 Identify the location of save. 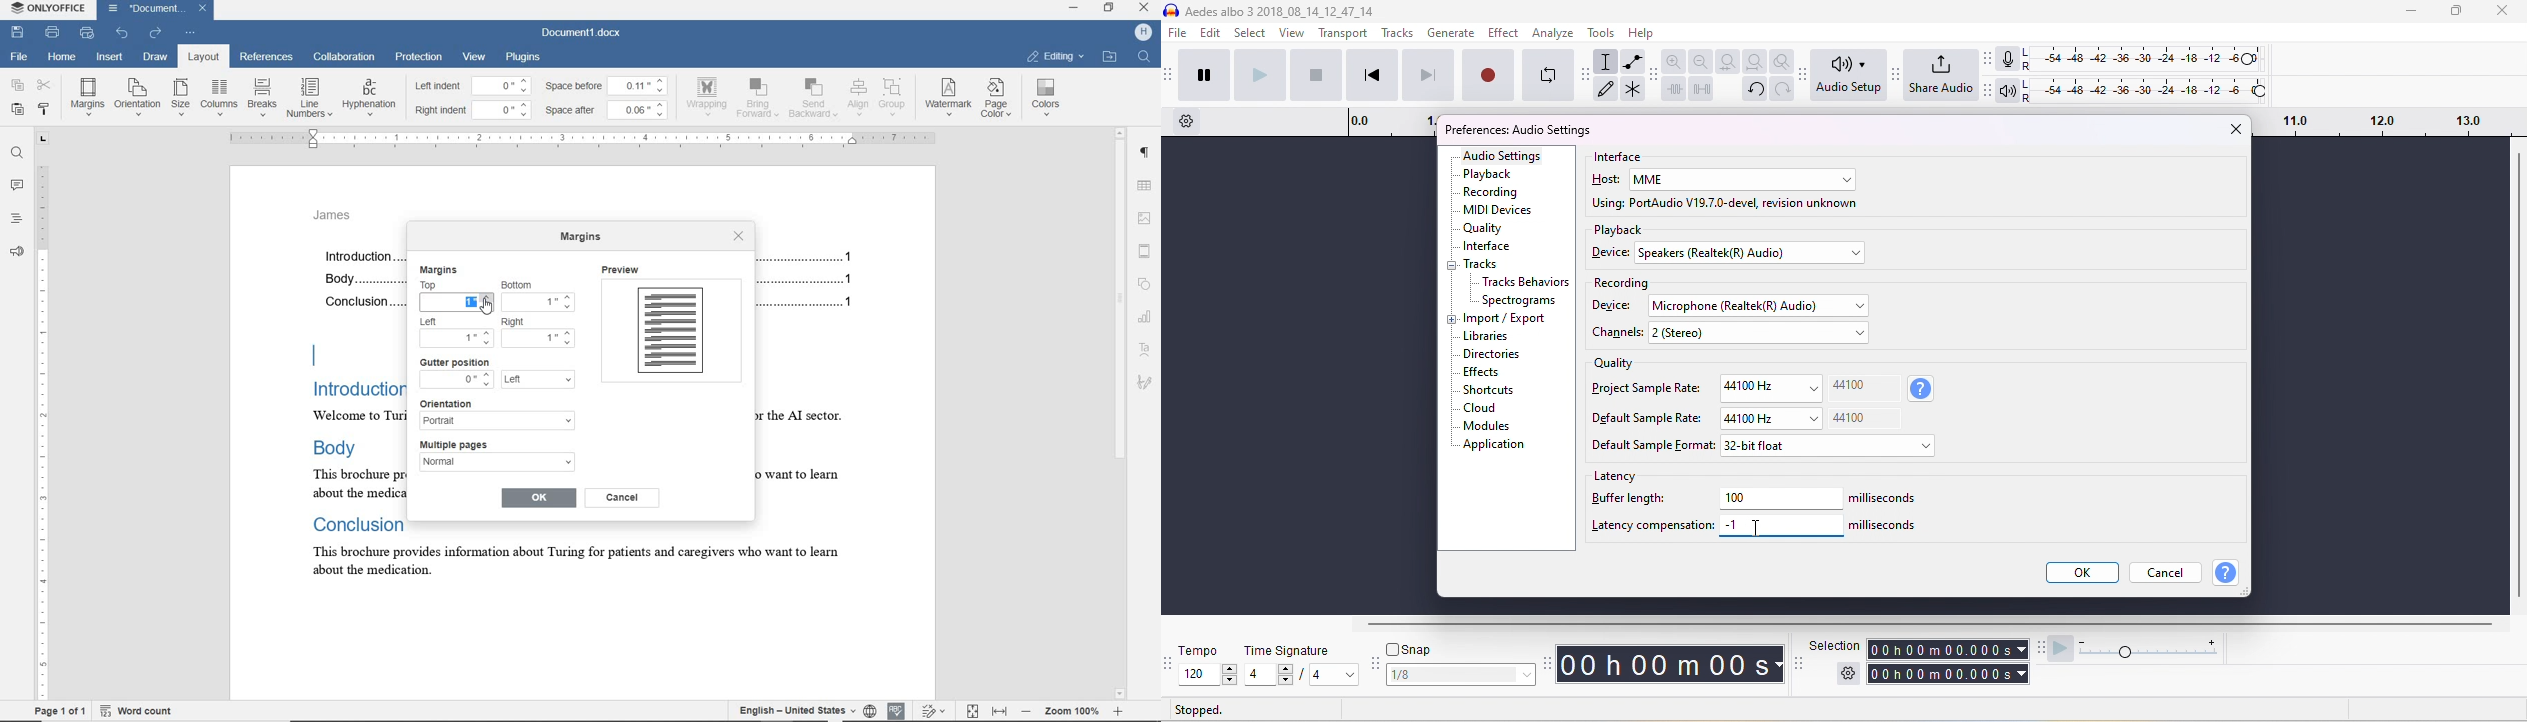
(17, 31).